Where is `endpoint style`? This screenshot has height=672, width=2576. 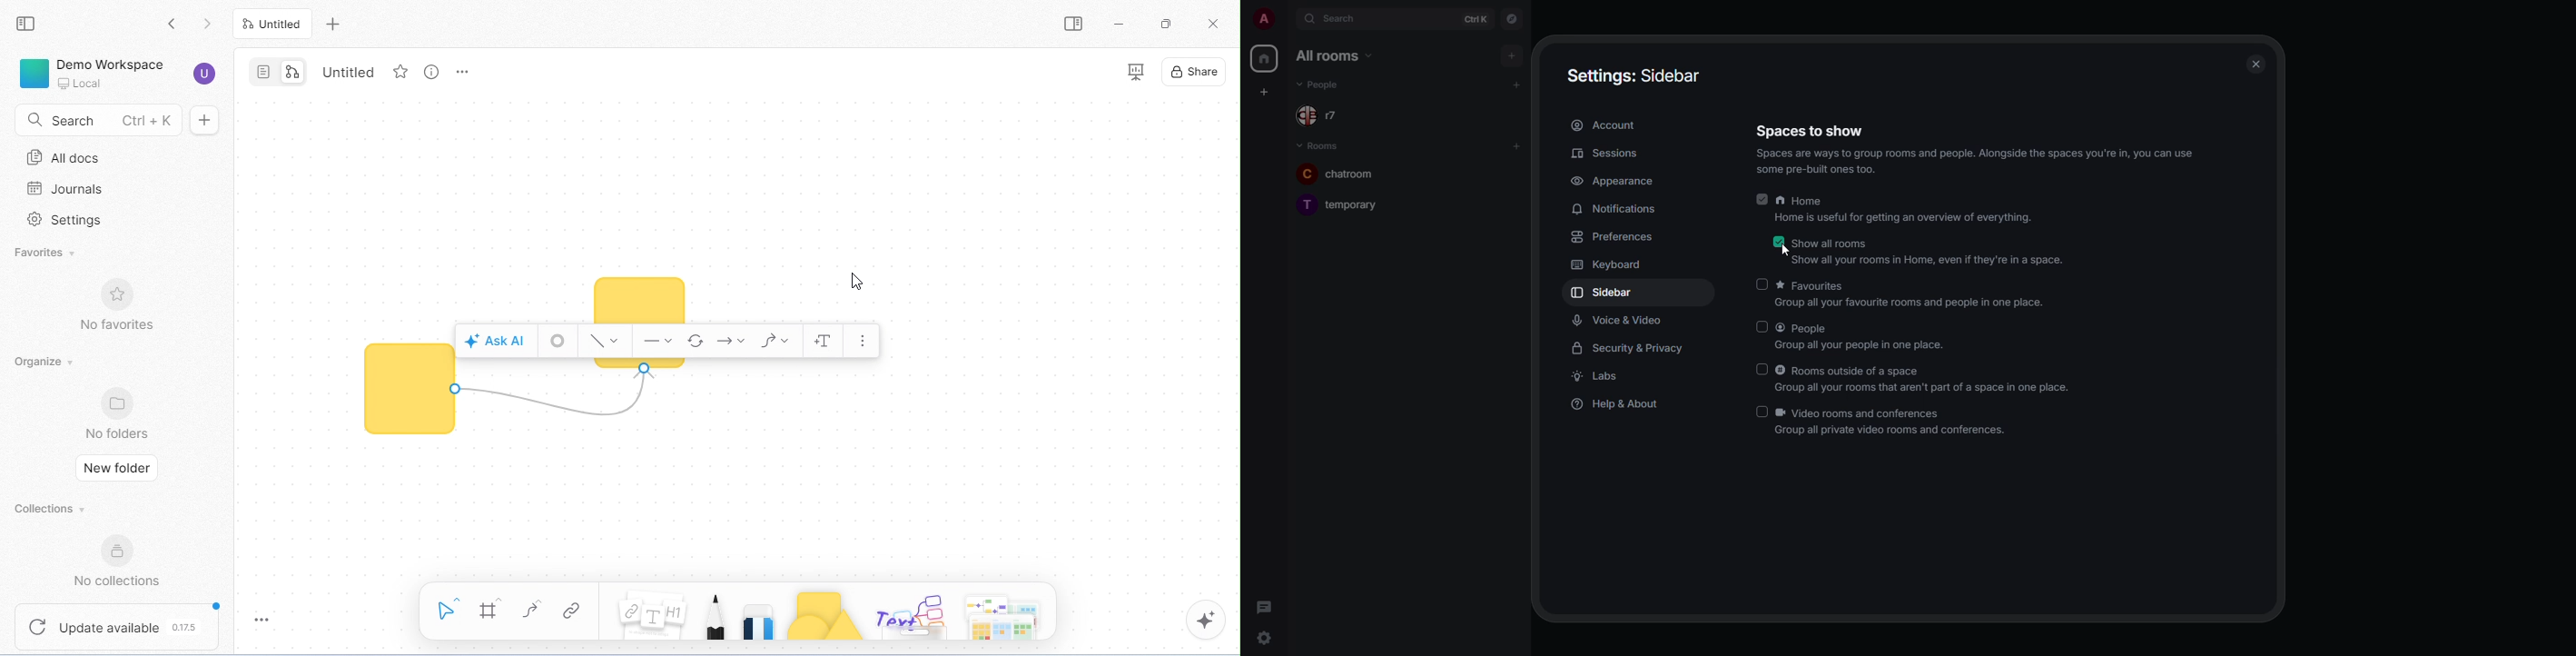 endpoint style is located at coordinates (733, 341).